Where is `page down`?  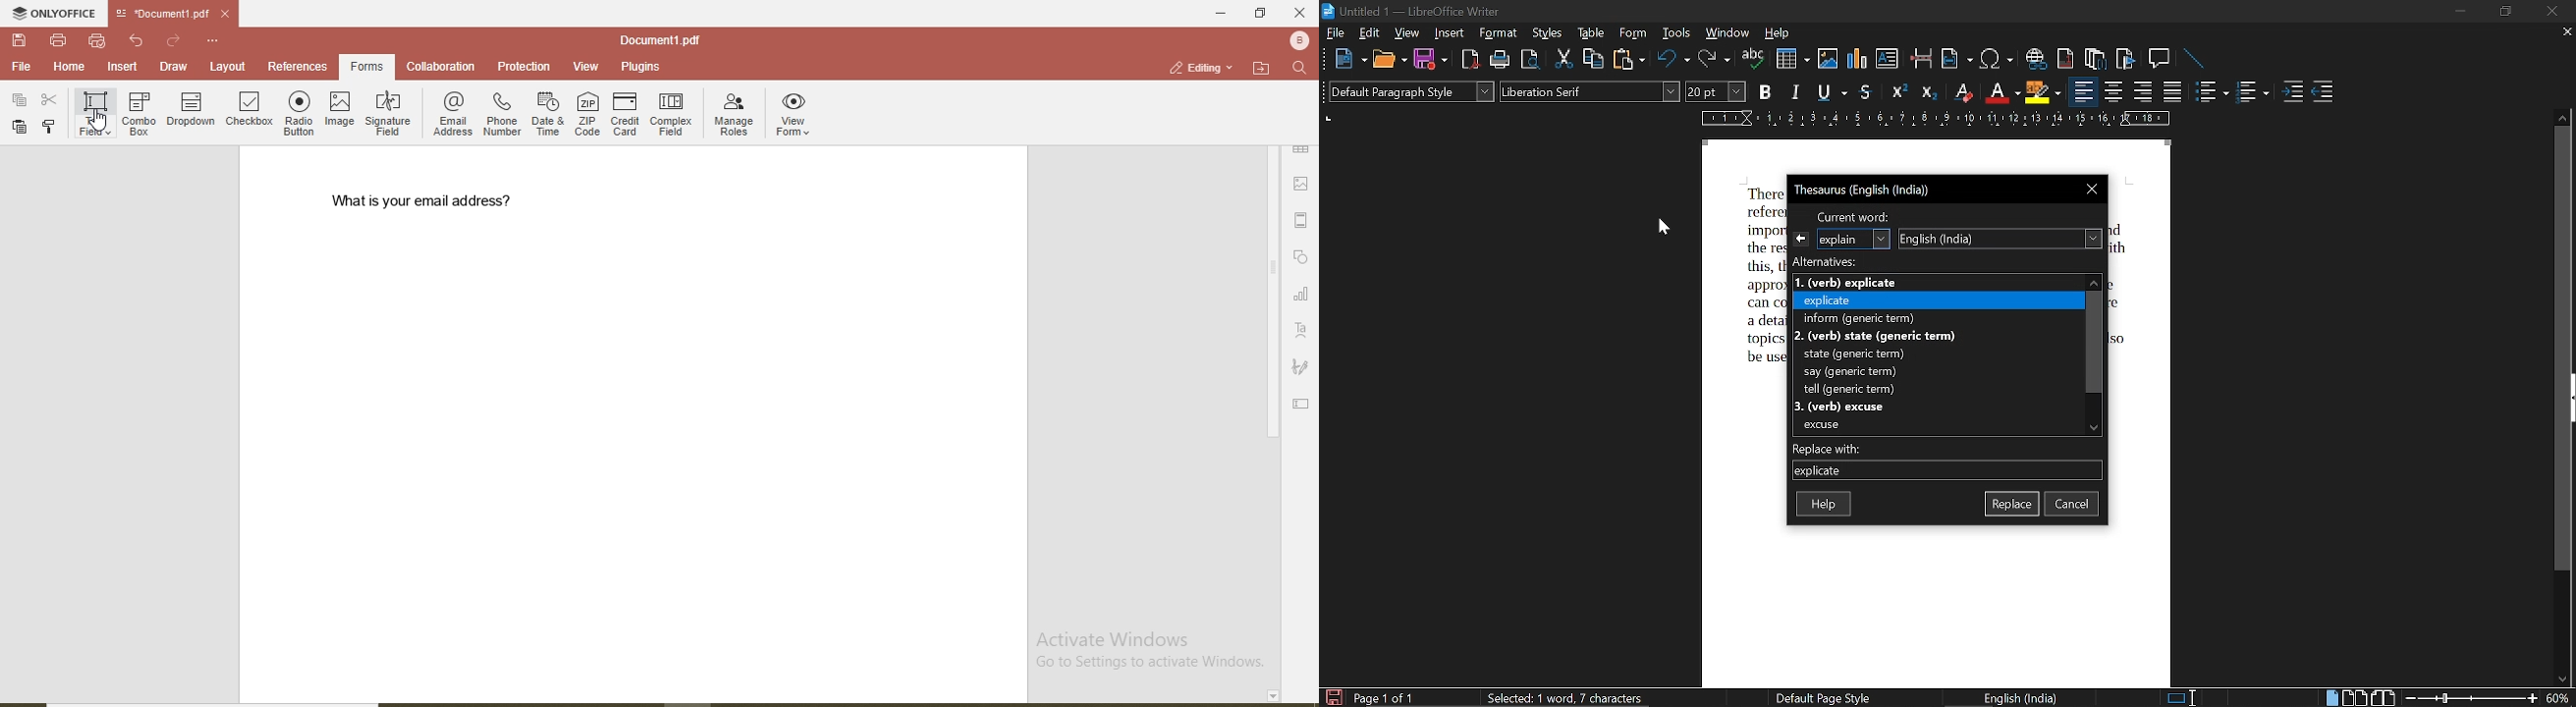 page down is located at coordinates (1271, 696).